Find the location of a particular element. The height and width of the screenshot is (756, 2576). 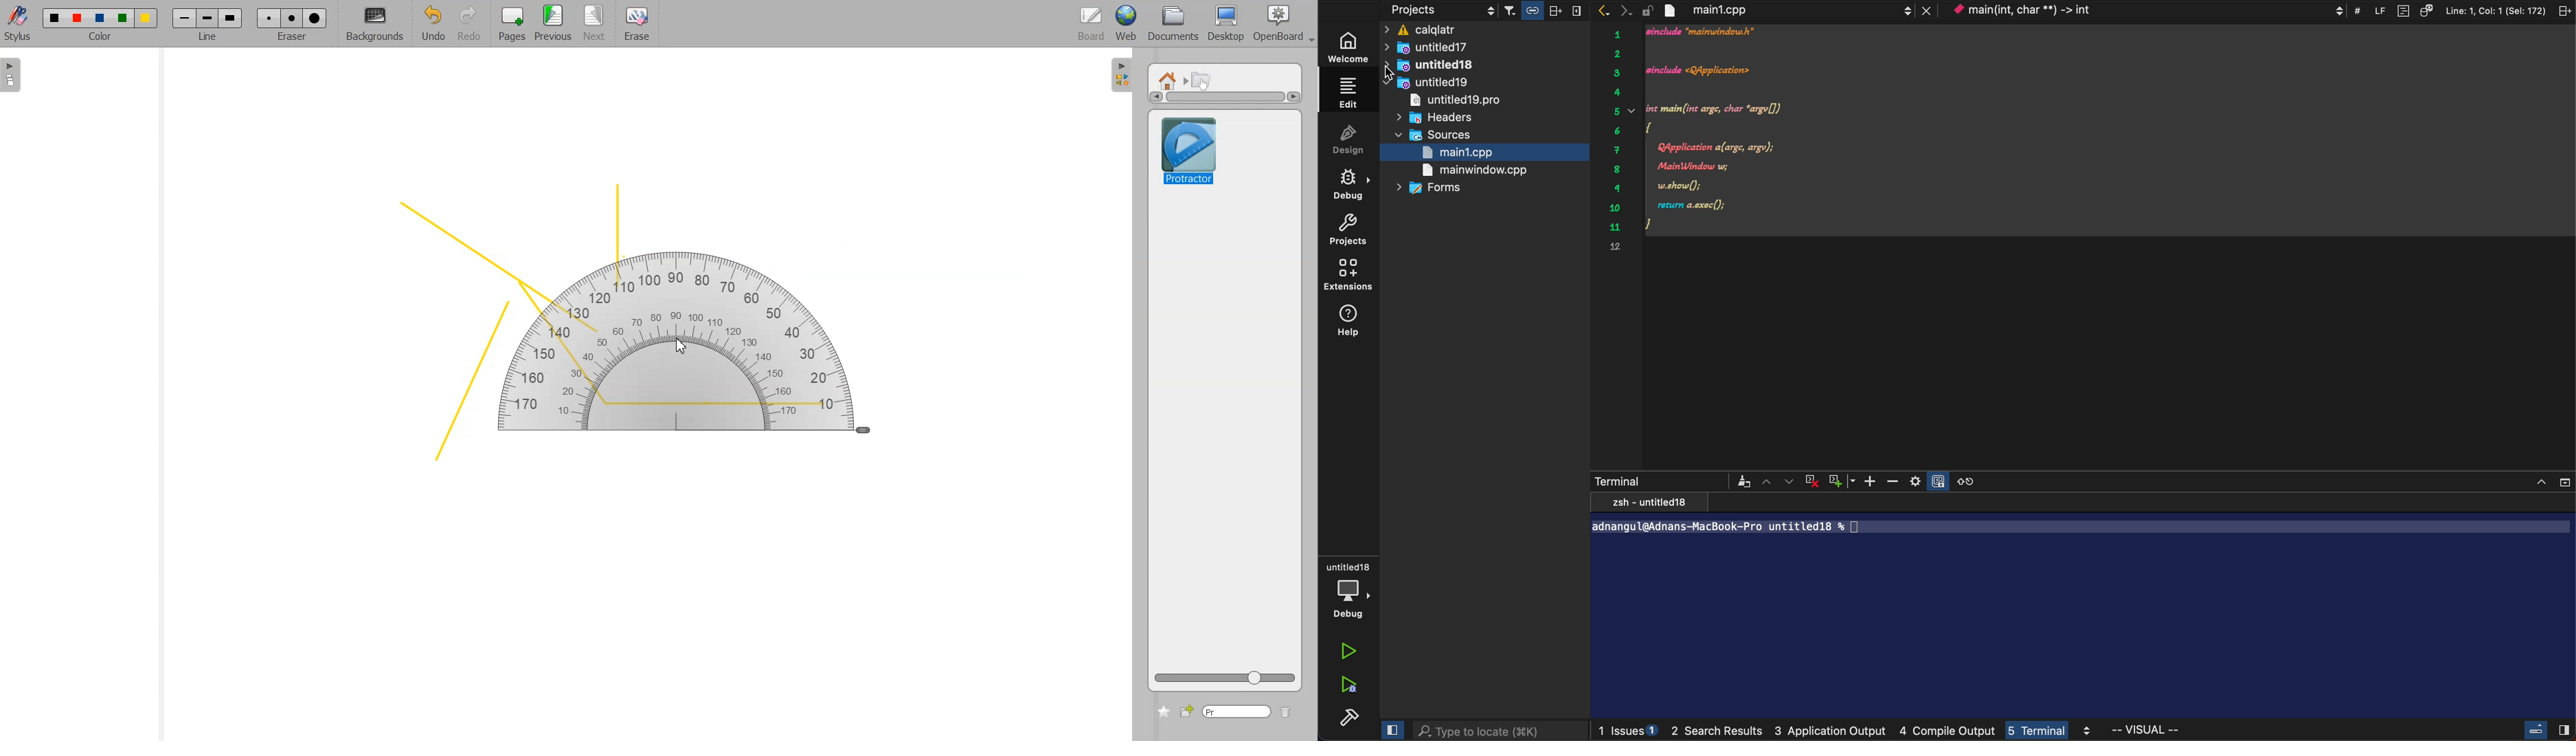

code is located at coordinates (2091, 137).